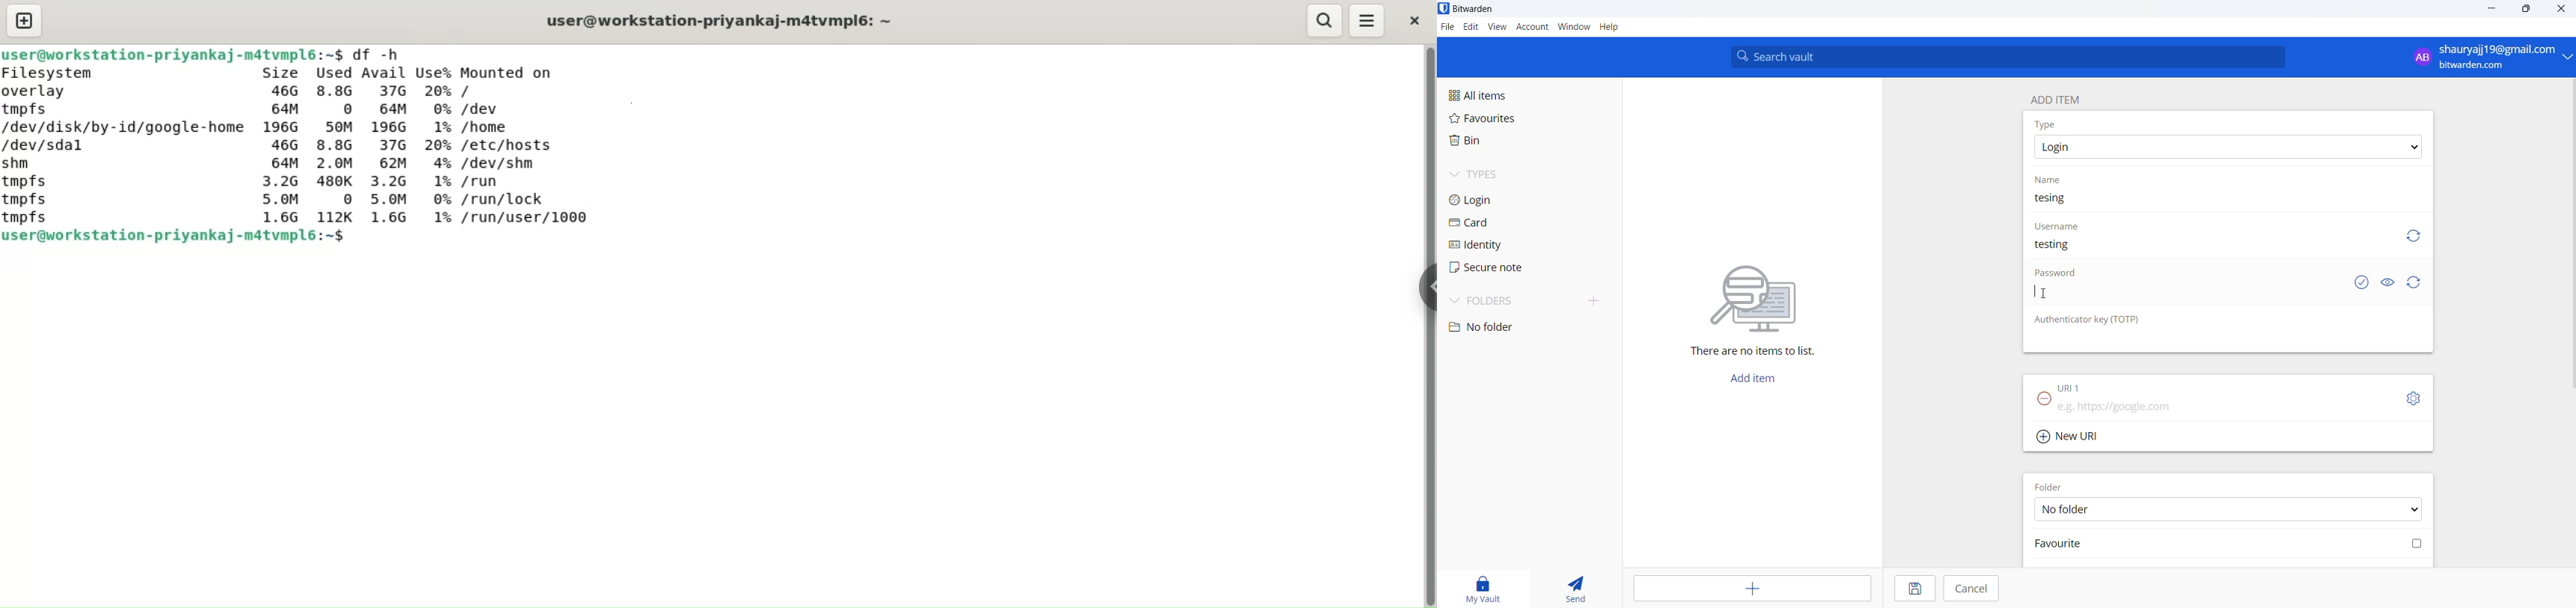  What do you see at coordinates (1745, 352) in the screenshot?
I see `sentence mentioning that there are no items in vault l` at bounding box center [1745, 352].